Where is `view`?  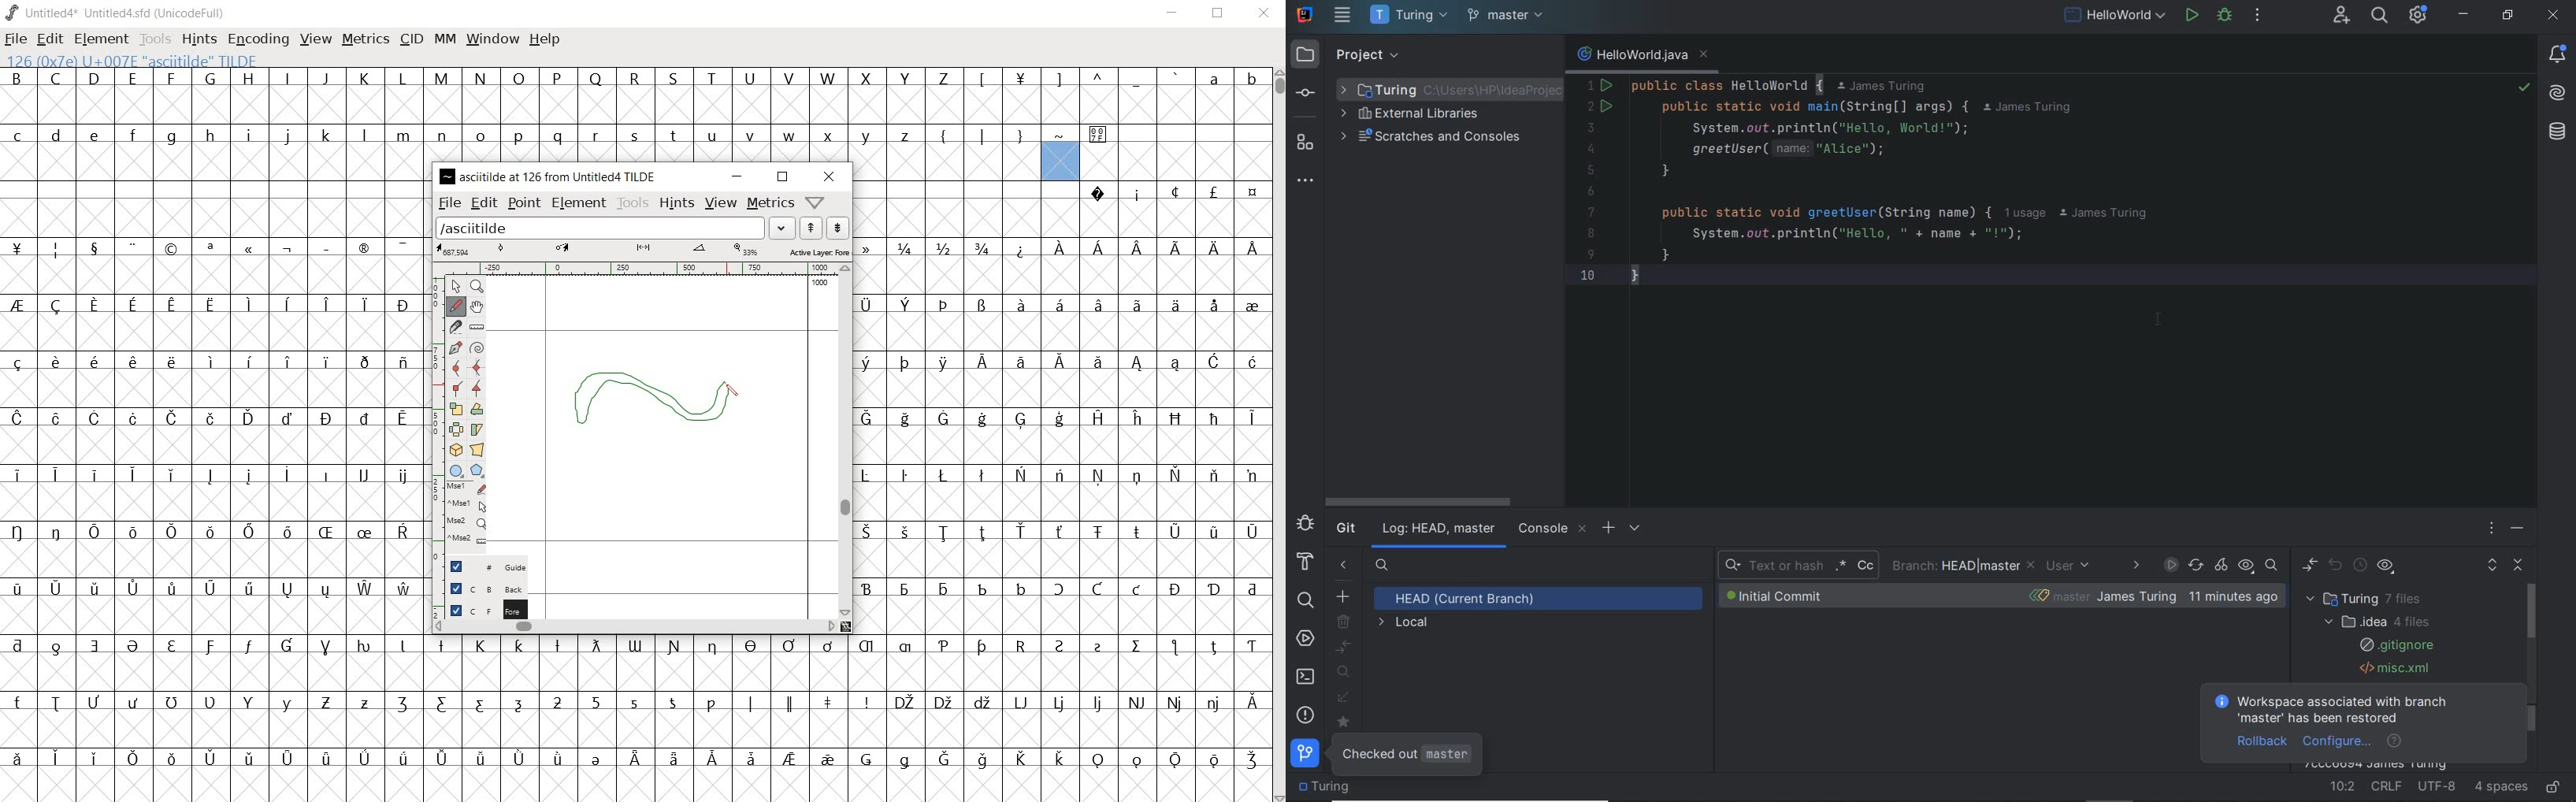
view is located at coordinates (719, 202).